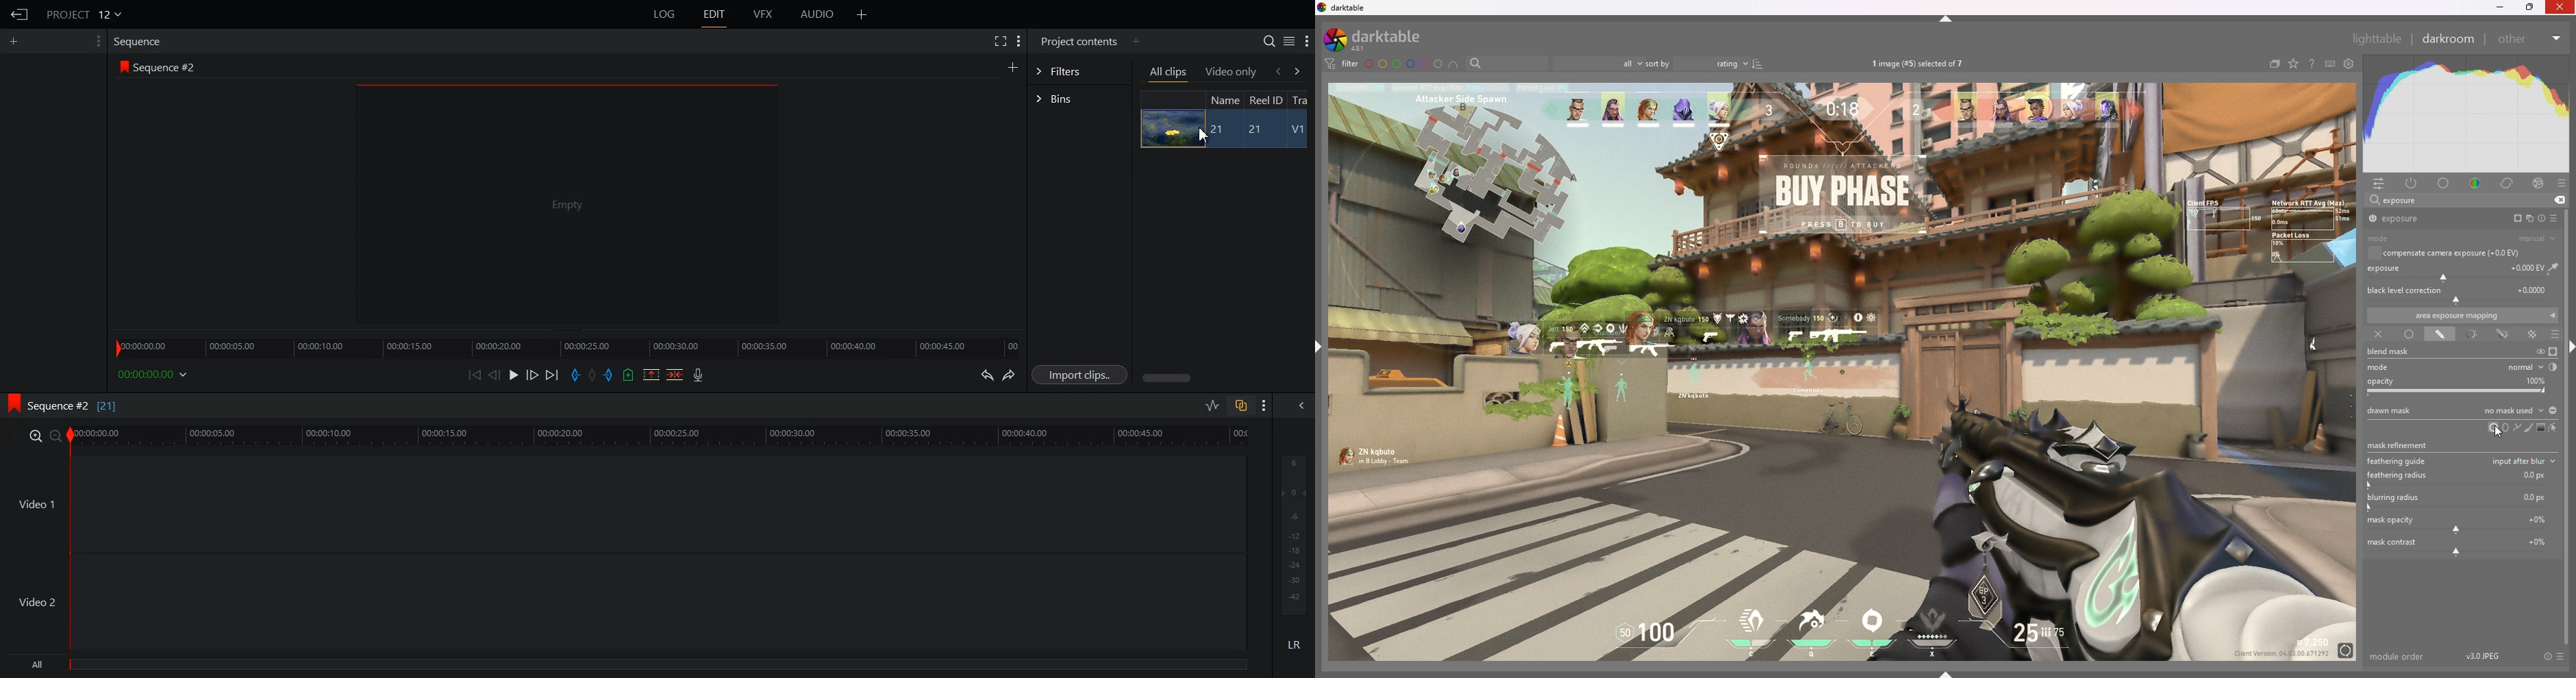  I want to click on Add panel, so click(1136, 41).